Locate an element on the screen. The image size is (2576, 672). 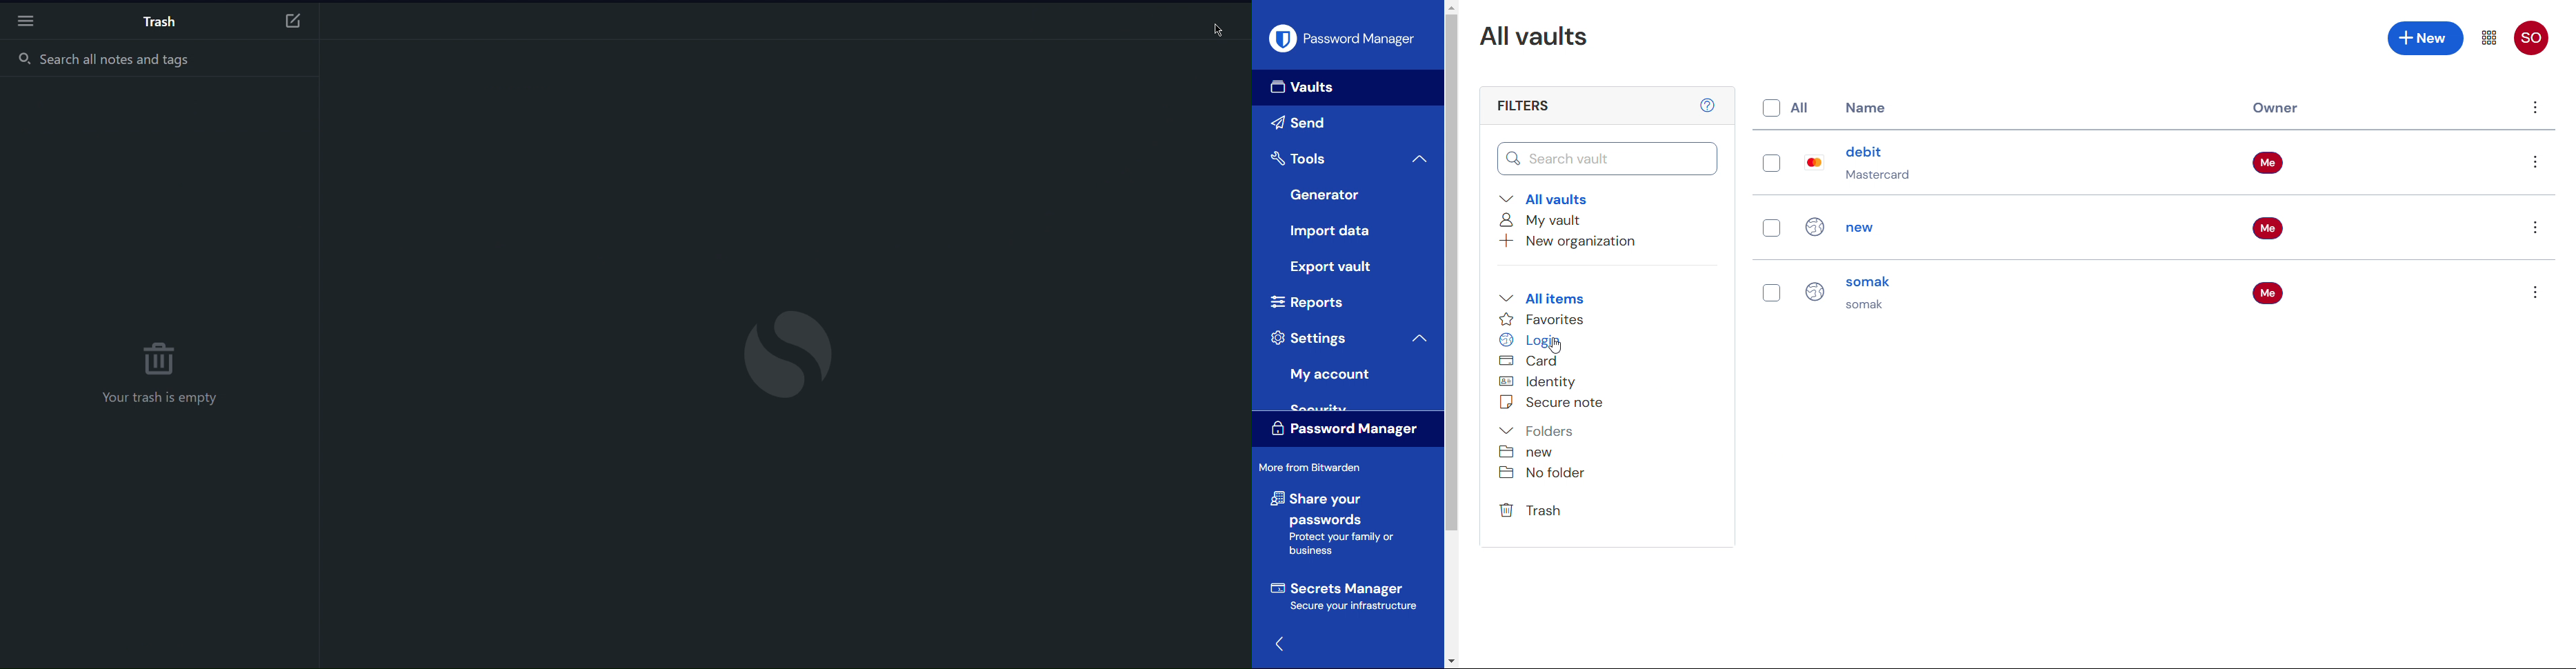
Owner  is located at coordinates (2275, 109).